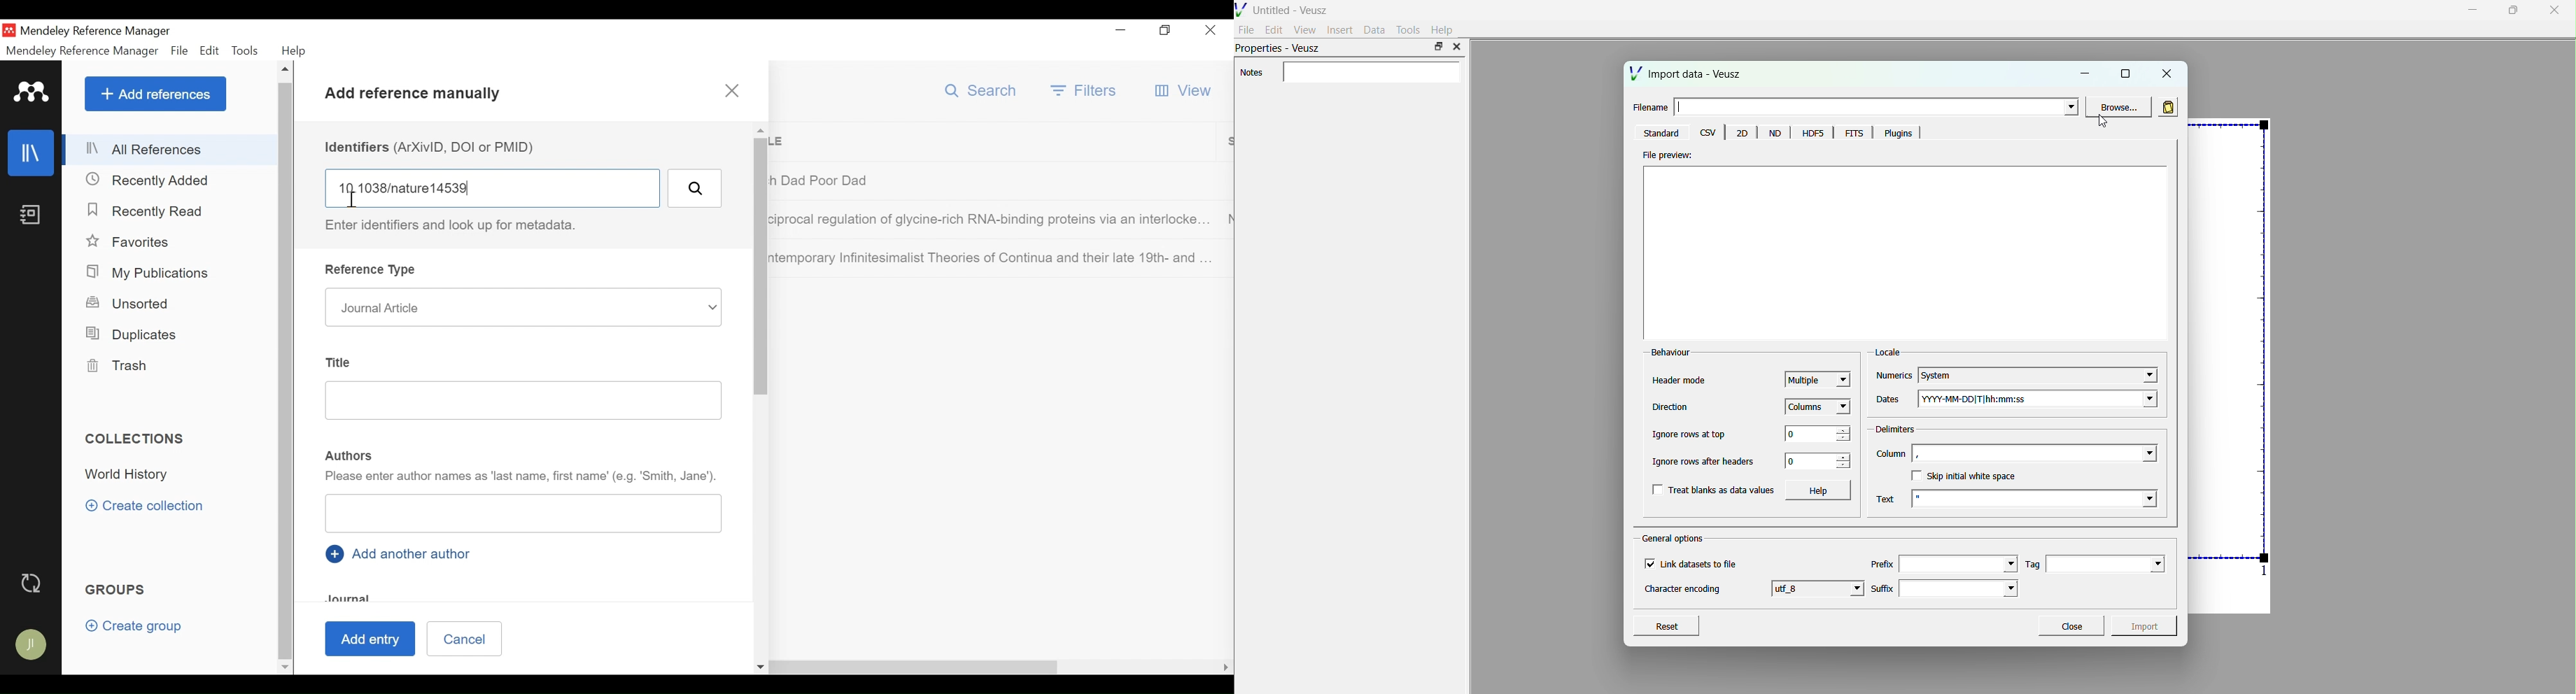 This screenshot has width=2576, height=700. Describe the element at coordinates (32, 152) in the screenshot. I see `Library` at that location.